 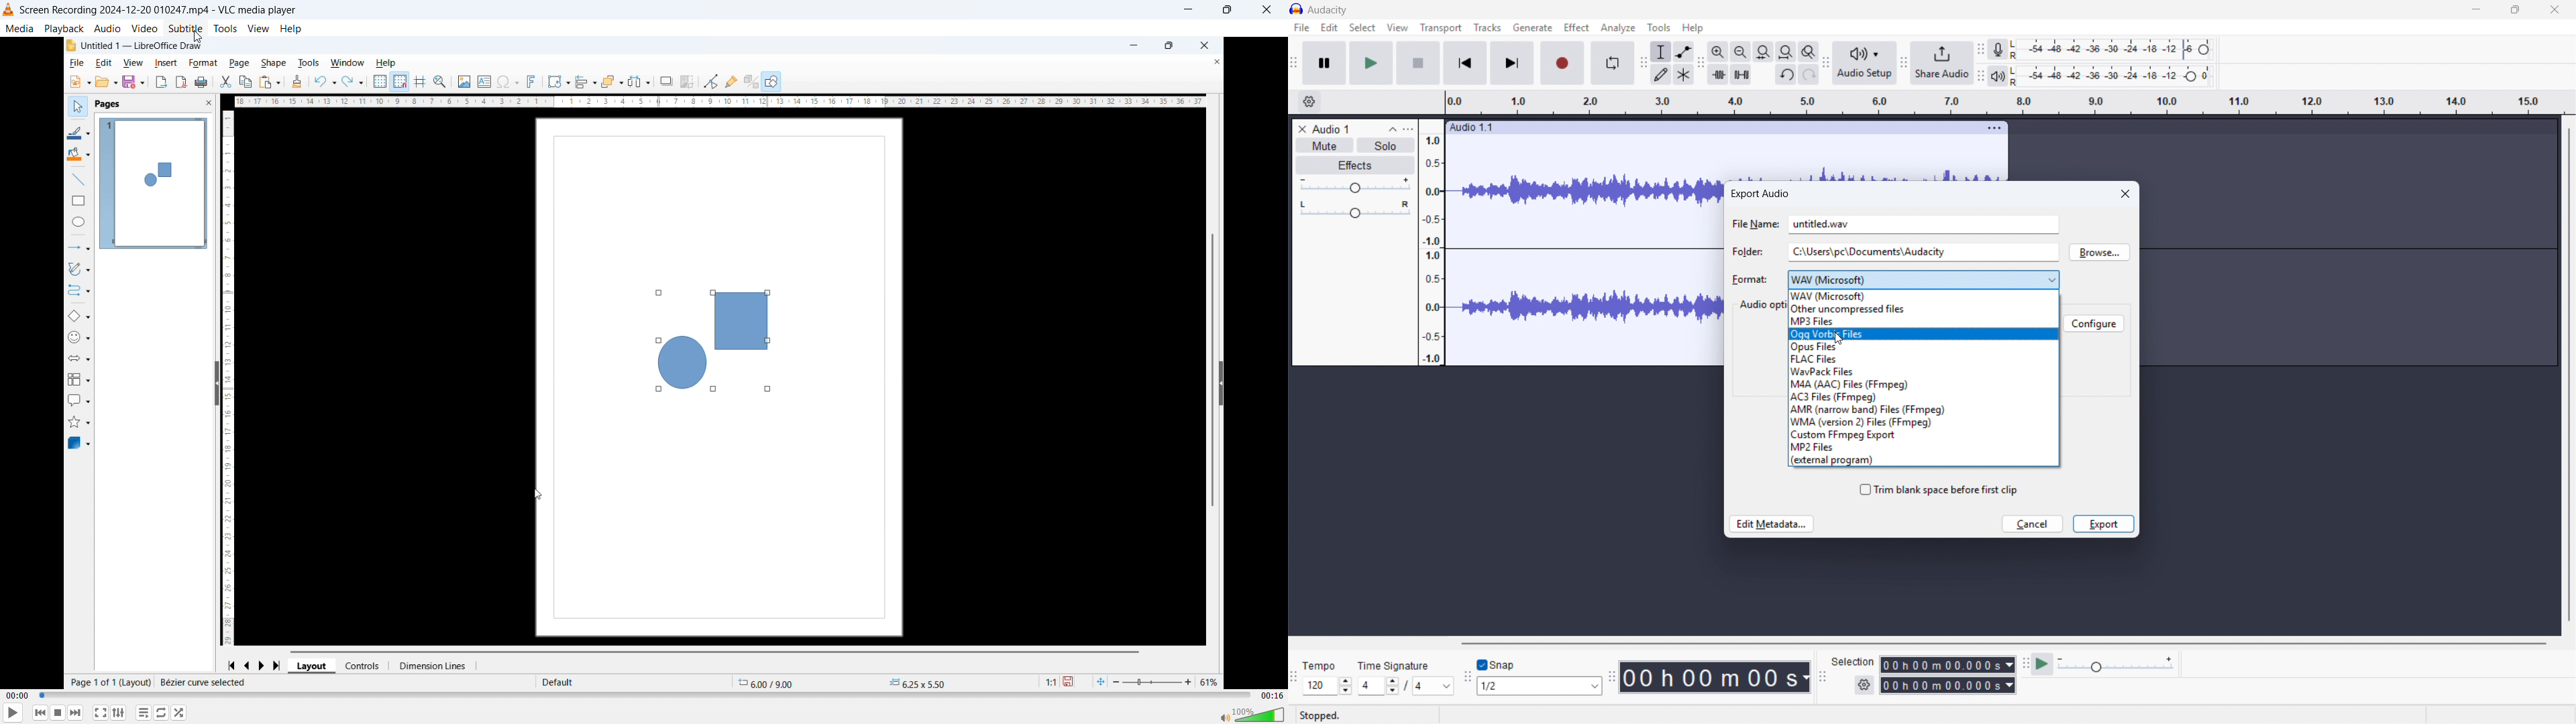 What do you see at coordinates (1741, 51) in the screenshot?
I see `Zoom out ` at bounding box center [1741, 51].